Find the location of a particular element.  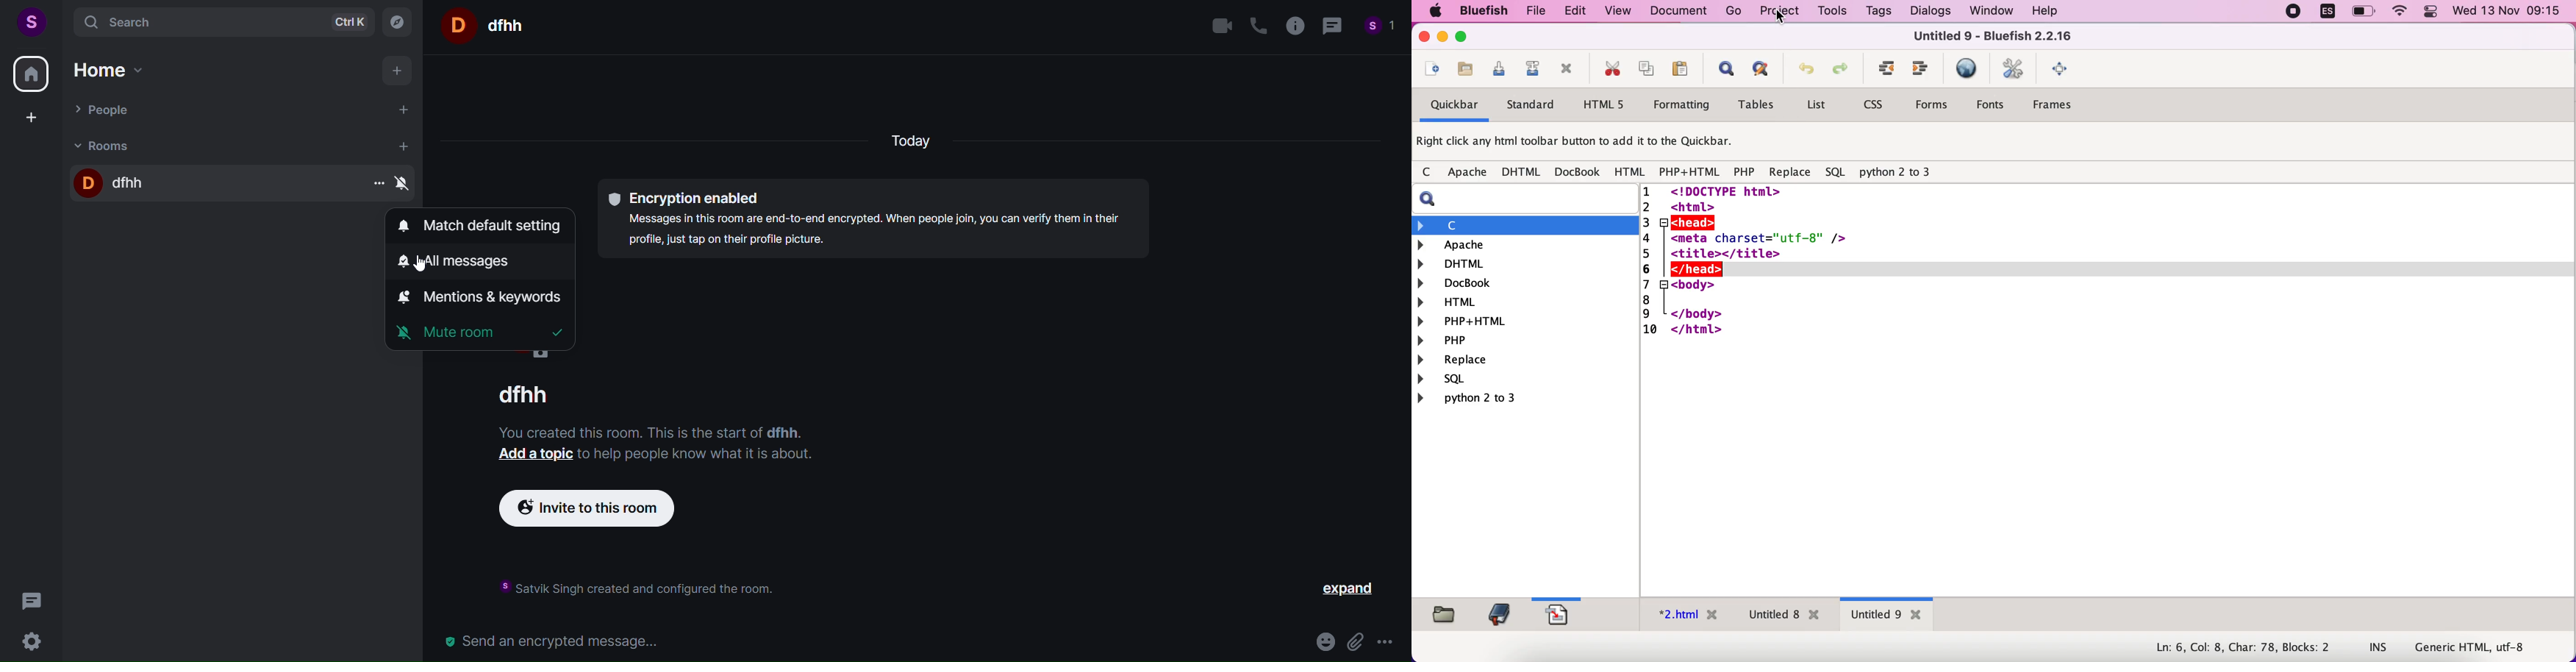

create a space is located at coordinates (36, 119).